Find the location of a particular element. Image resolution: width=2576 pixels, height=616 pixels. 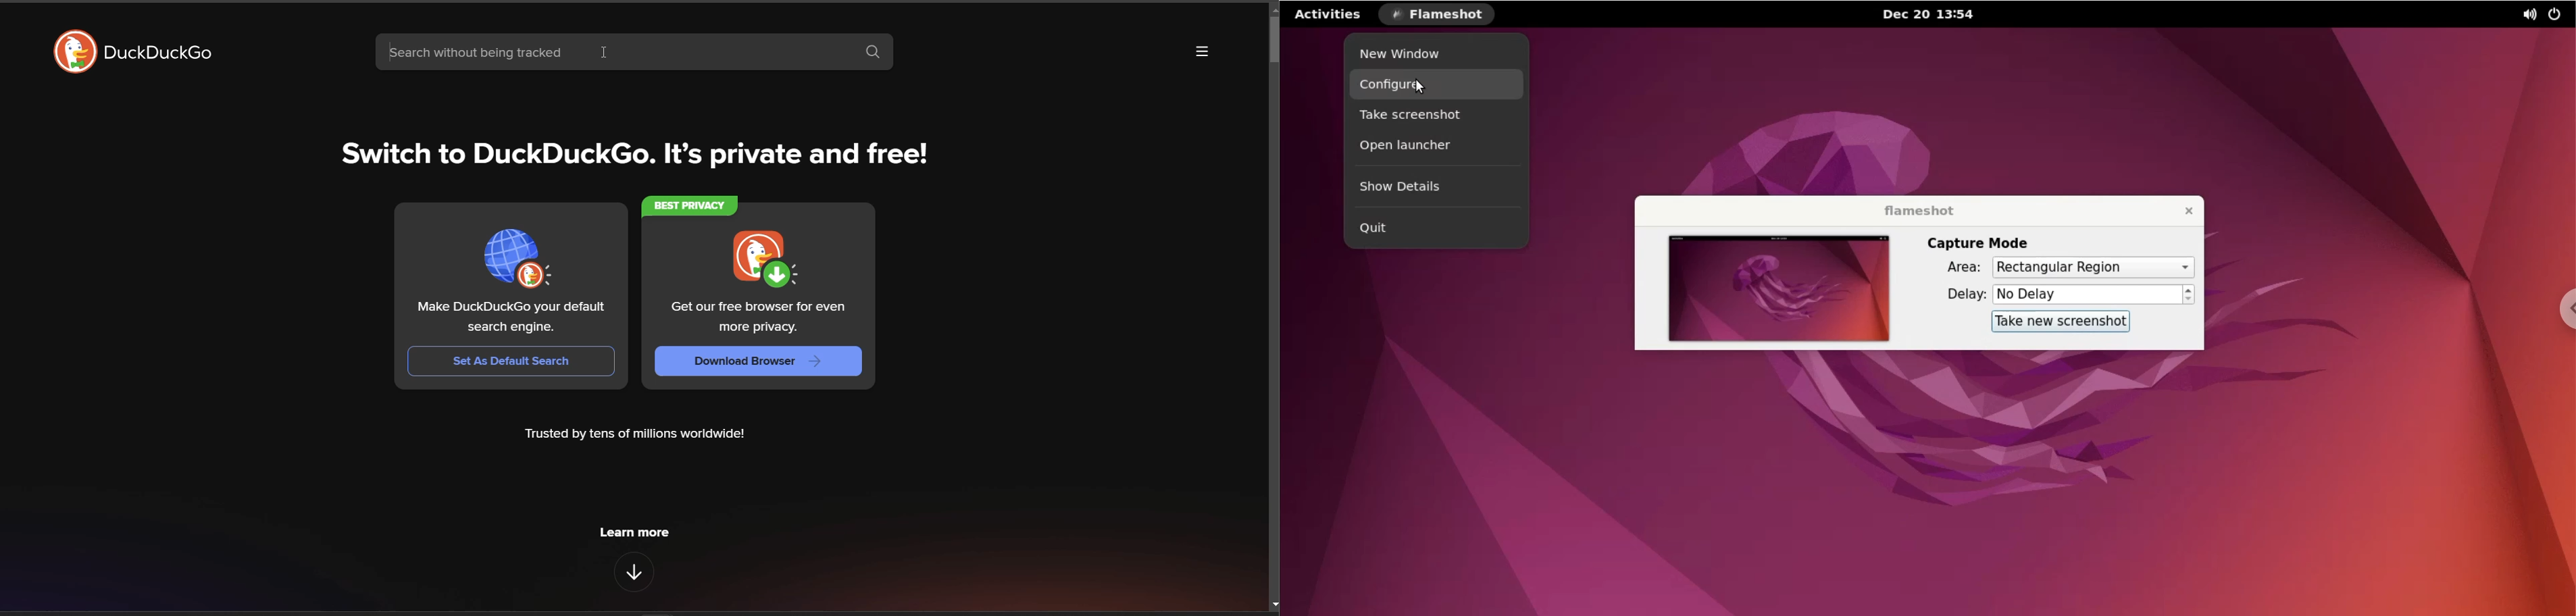

best privacy is located at coordinates (691, 206).